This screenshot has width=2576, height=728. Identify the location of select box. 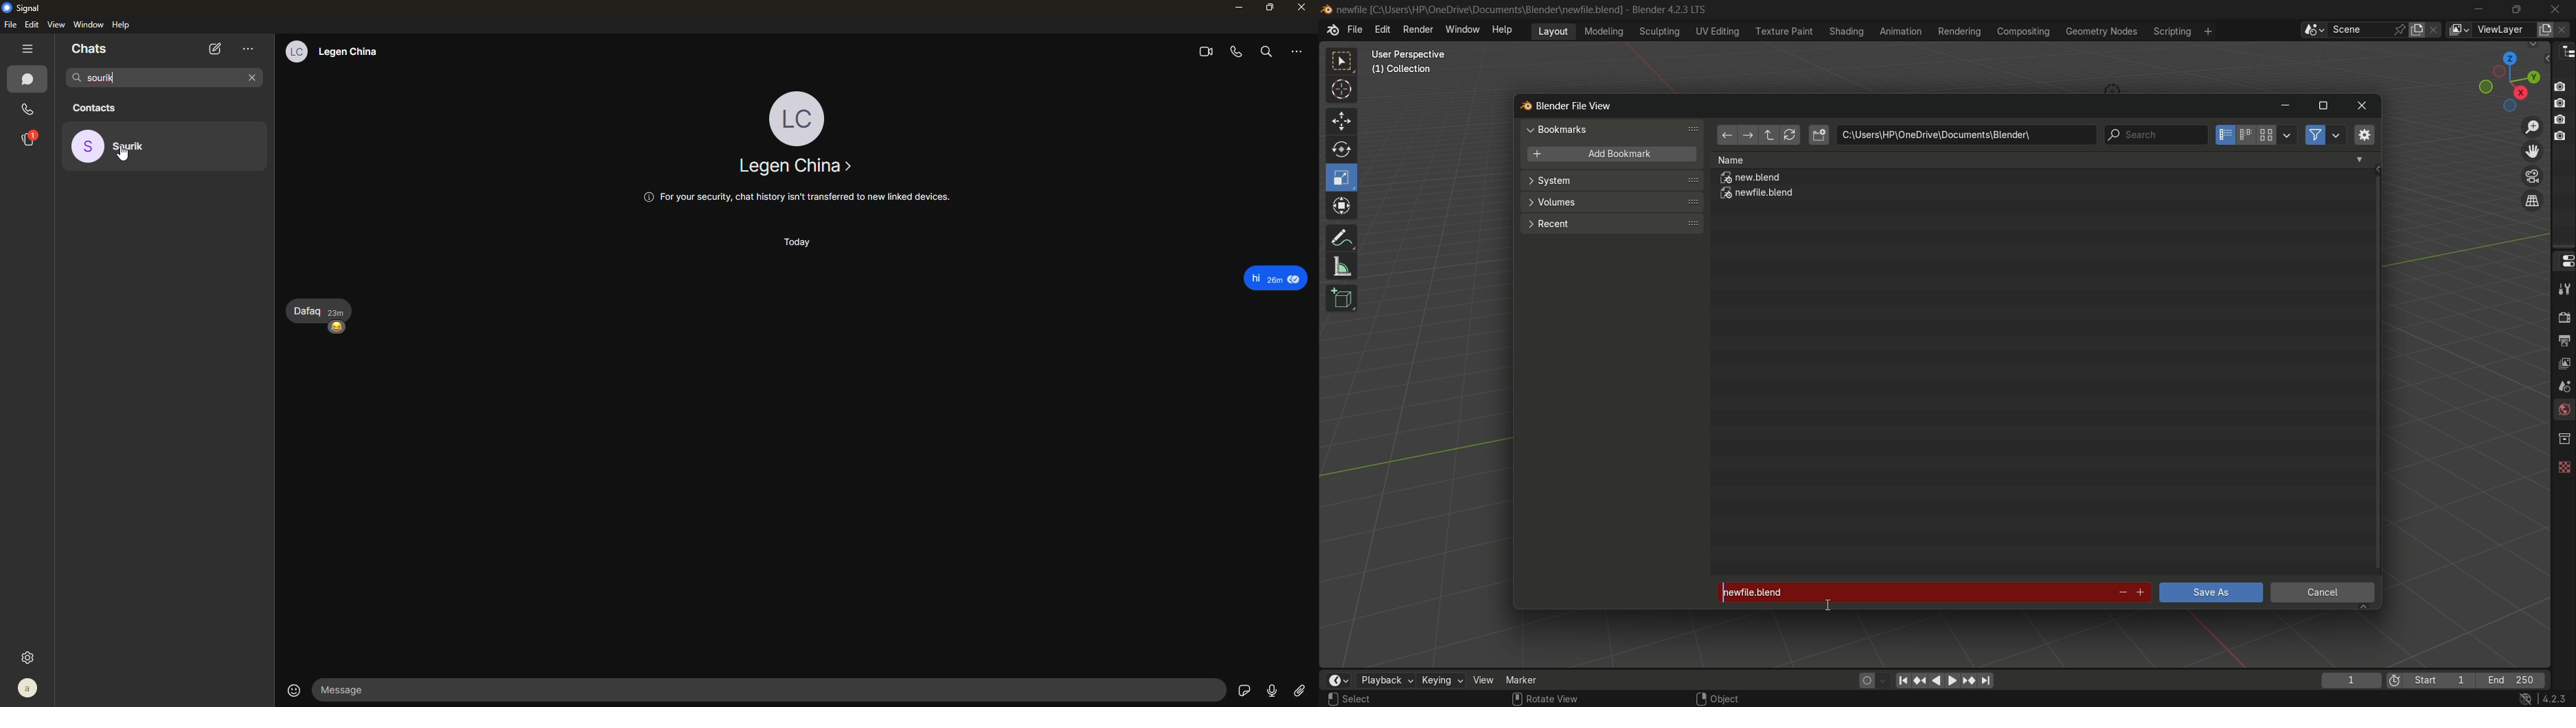
(1343, 62).